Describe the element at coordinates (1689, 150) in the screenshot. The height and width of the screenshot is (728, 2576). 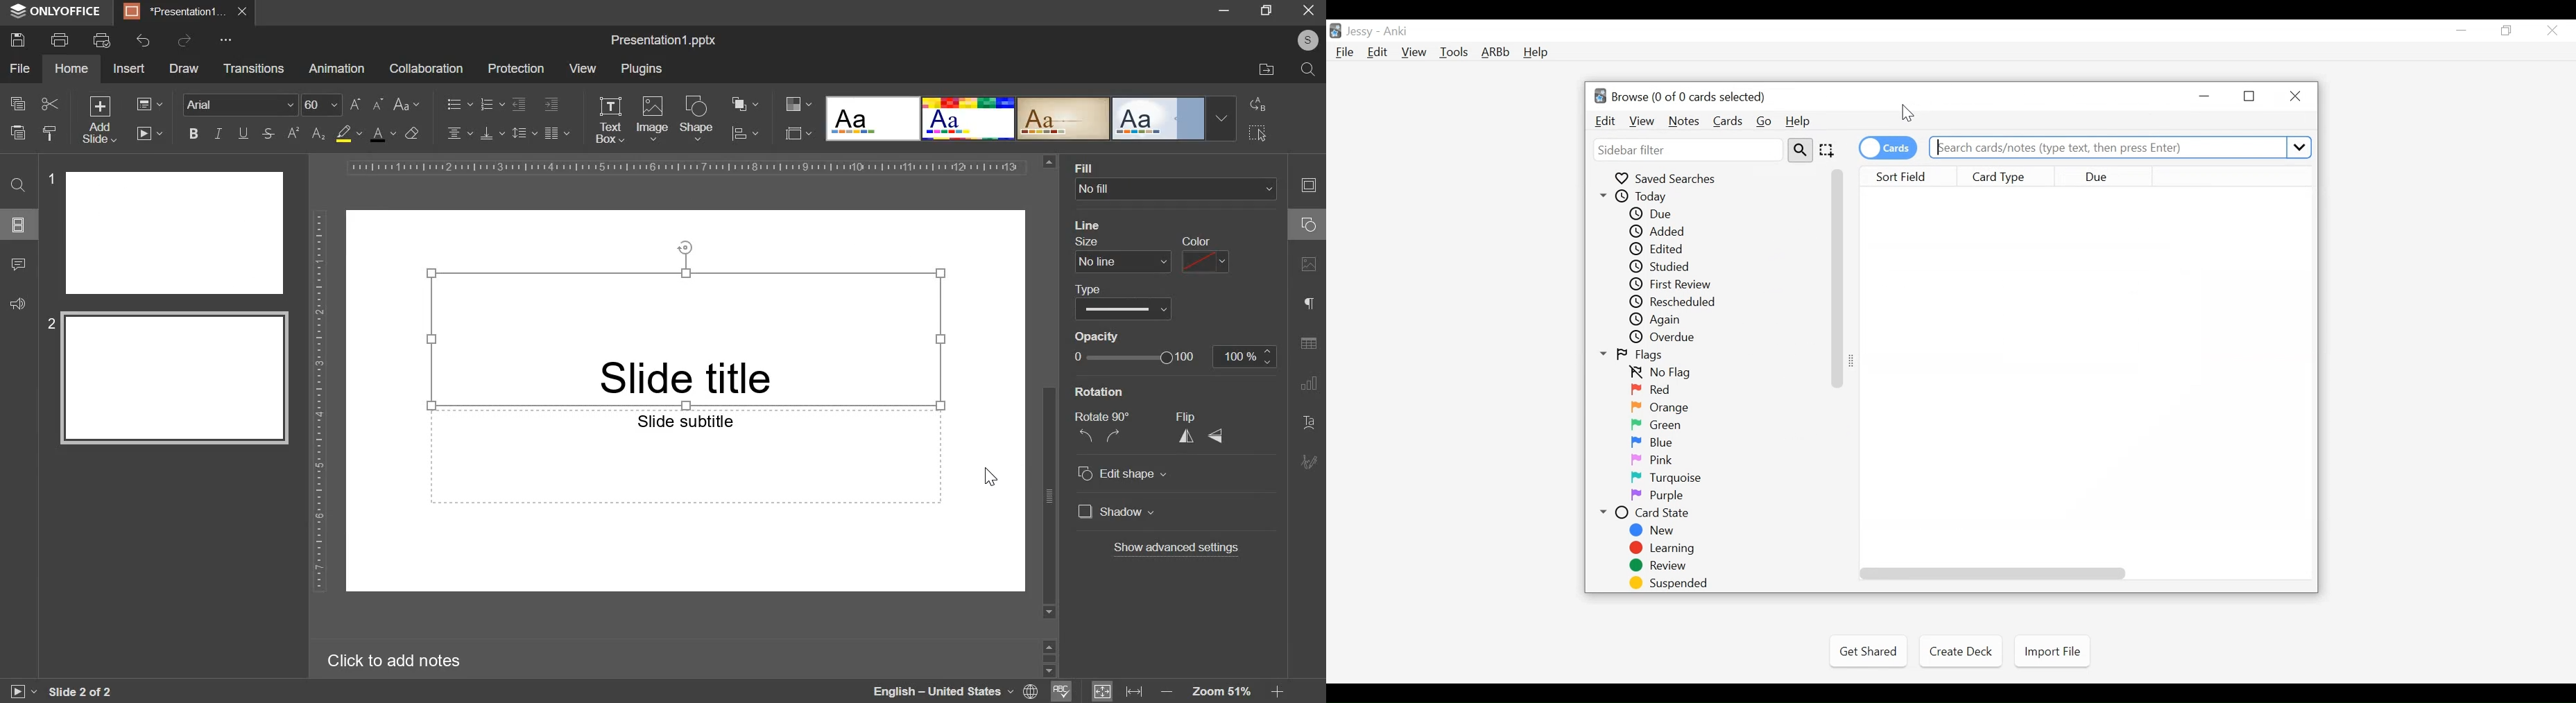
I see `Sidebar Filter` at that location.